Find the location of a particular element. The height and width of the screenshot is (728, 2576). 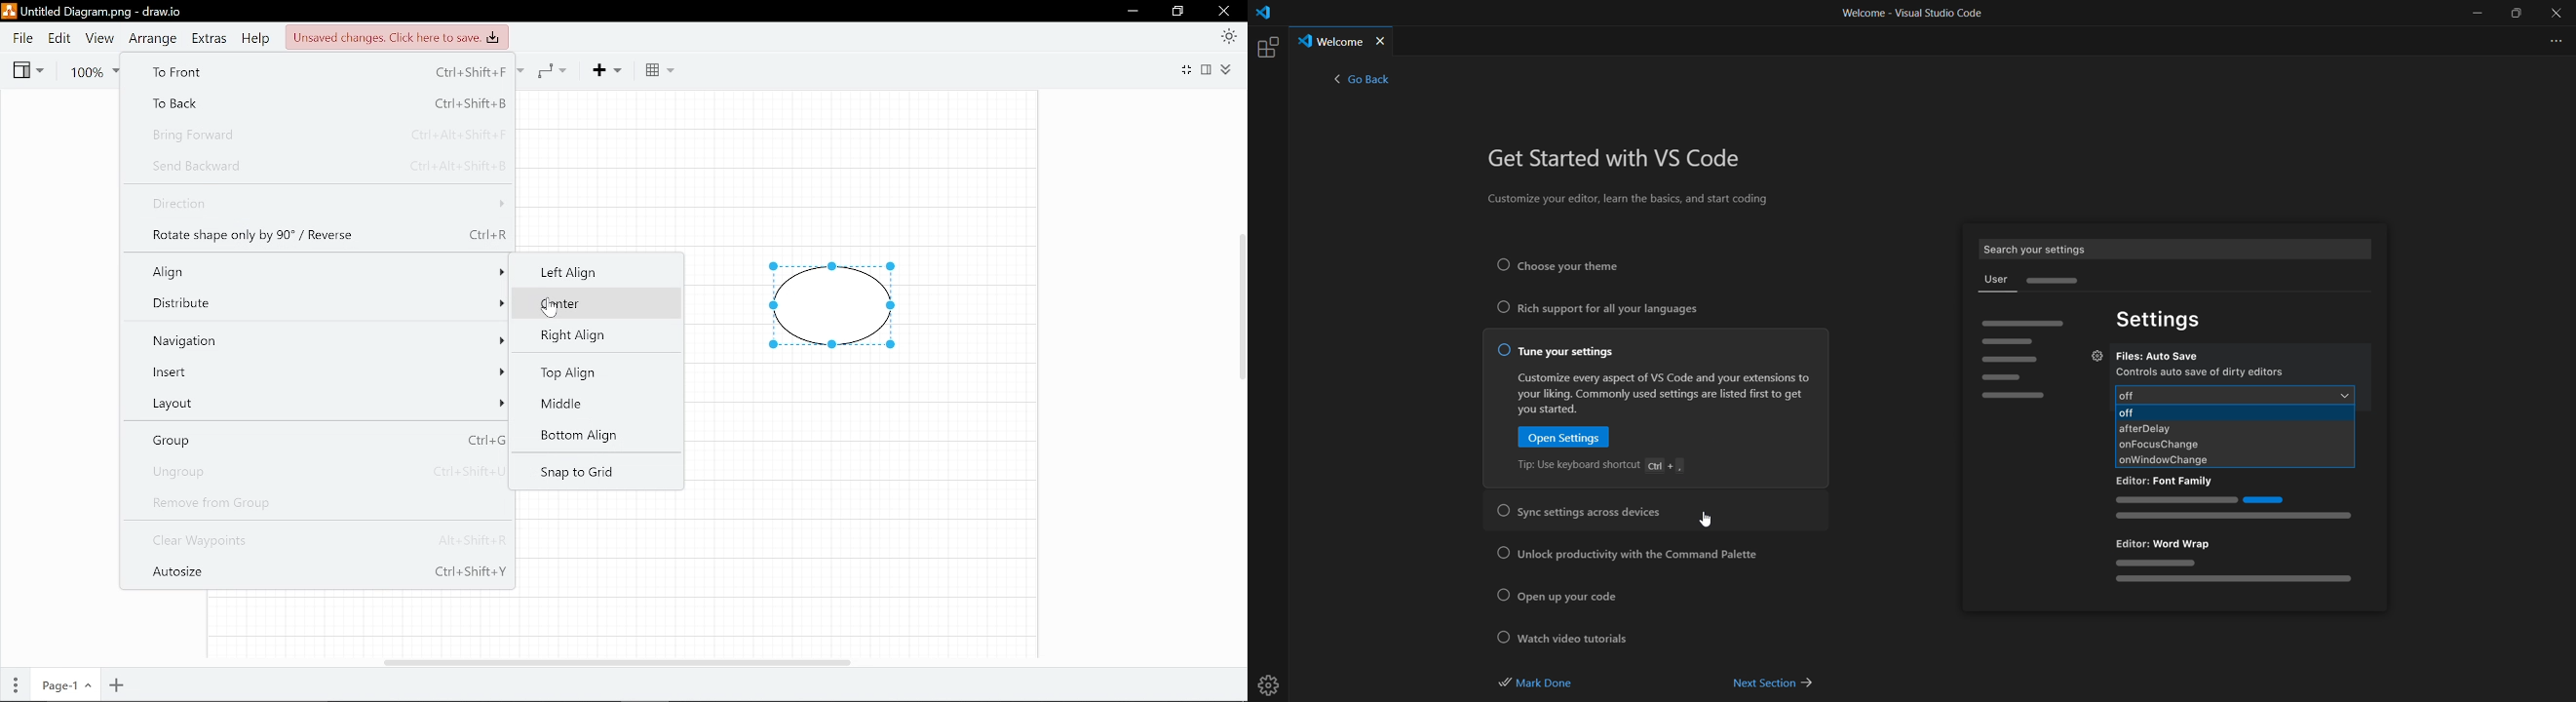

Unsaved changes. Click here to save is located at coordinates (395, 36).